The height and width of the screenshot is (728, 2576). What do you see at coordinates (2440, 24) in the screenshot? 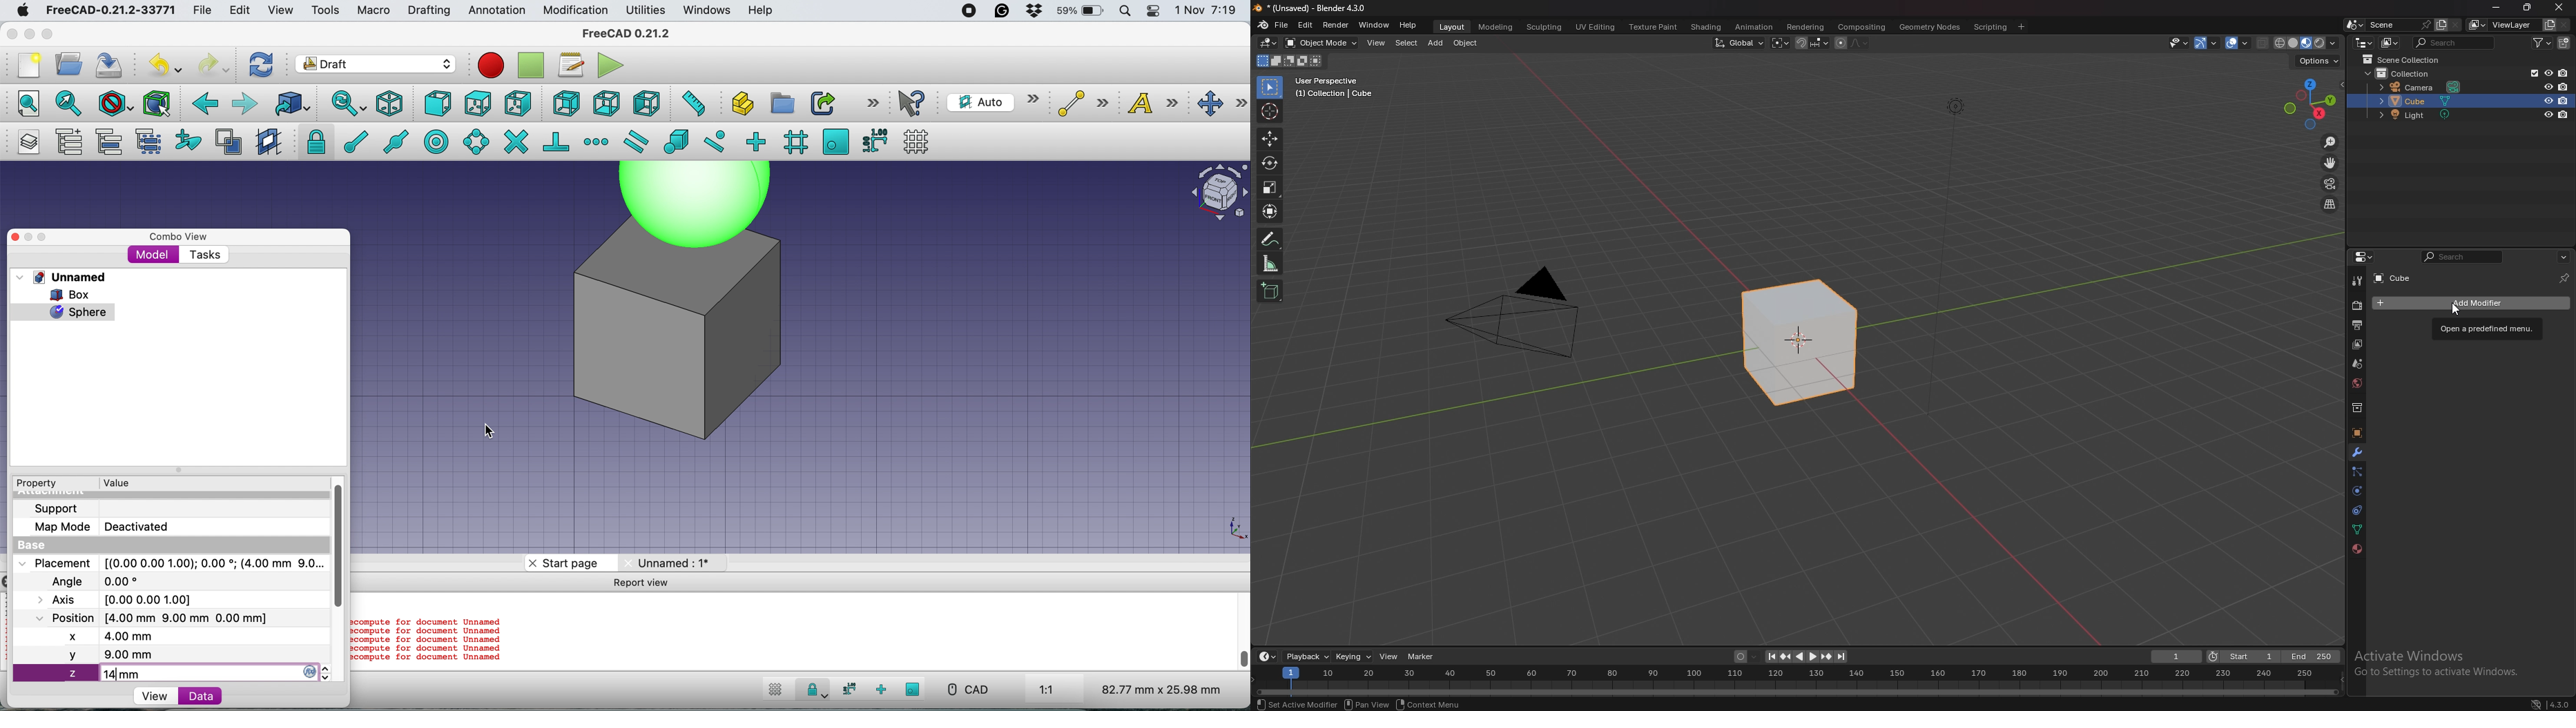
I see `add scene` at bounding box center [2440, 24].